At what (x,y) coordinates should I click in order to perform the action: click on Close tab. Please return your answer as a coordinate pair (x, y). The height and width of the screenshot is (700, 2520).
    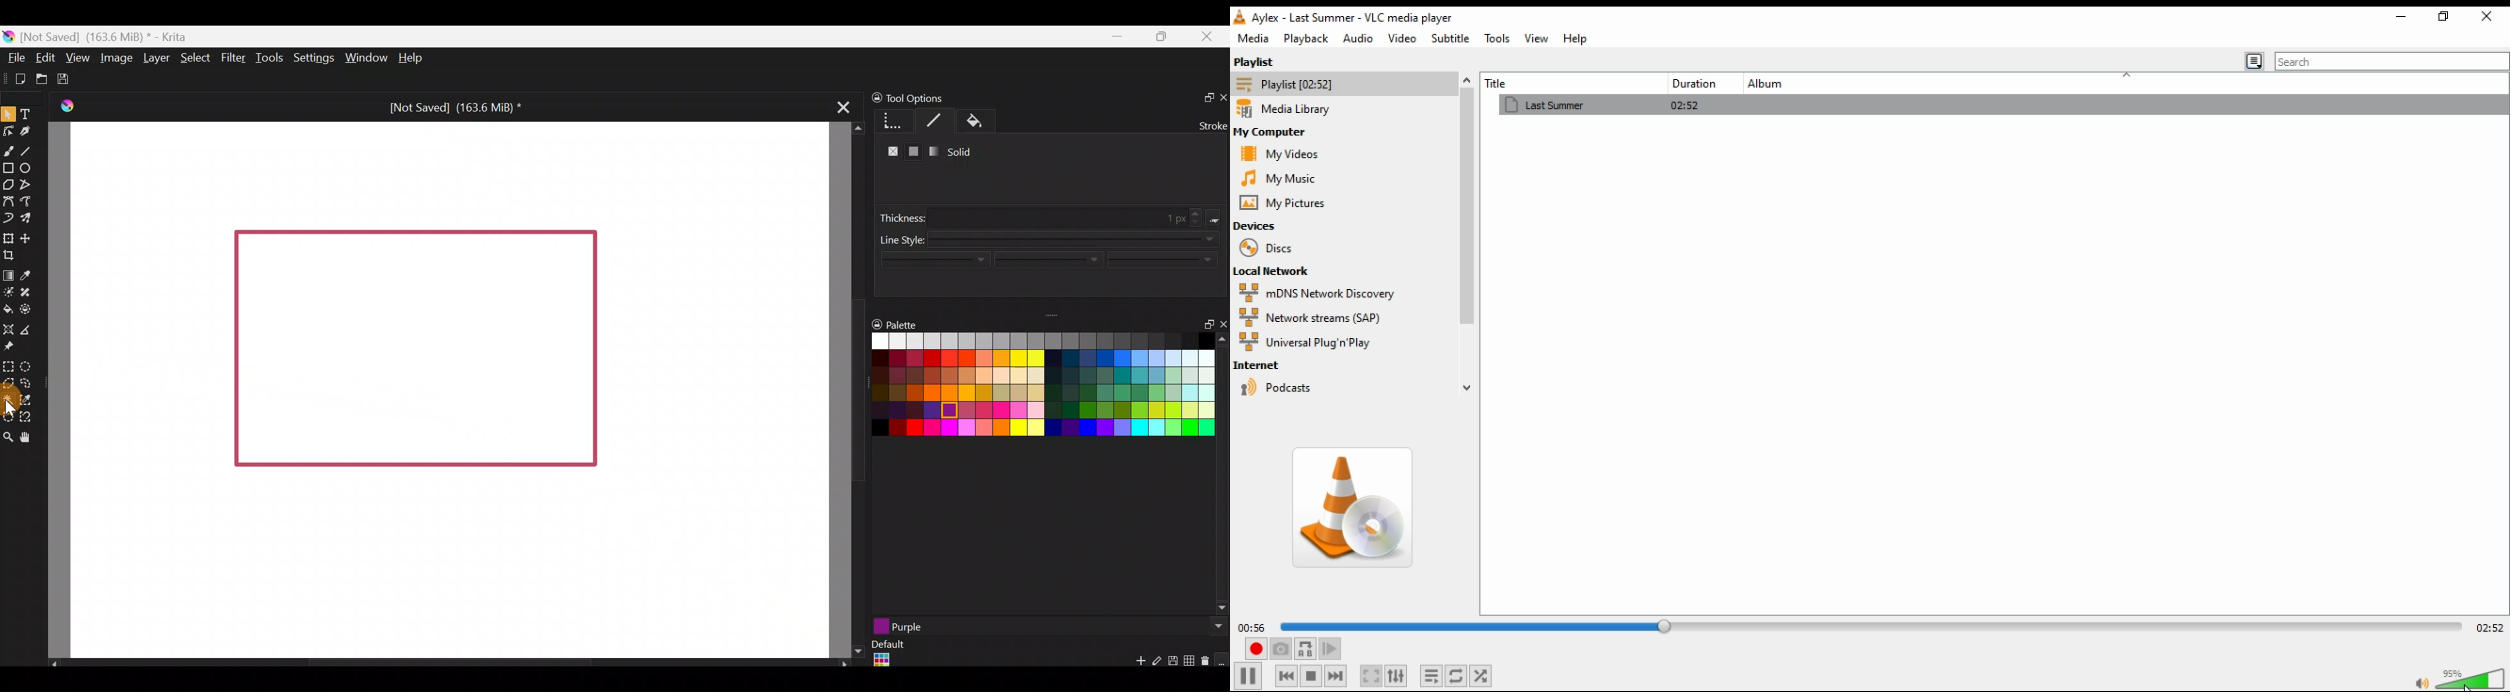
    Looking at the image, I should click on (844, 111).